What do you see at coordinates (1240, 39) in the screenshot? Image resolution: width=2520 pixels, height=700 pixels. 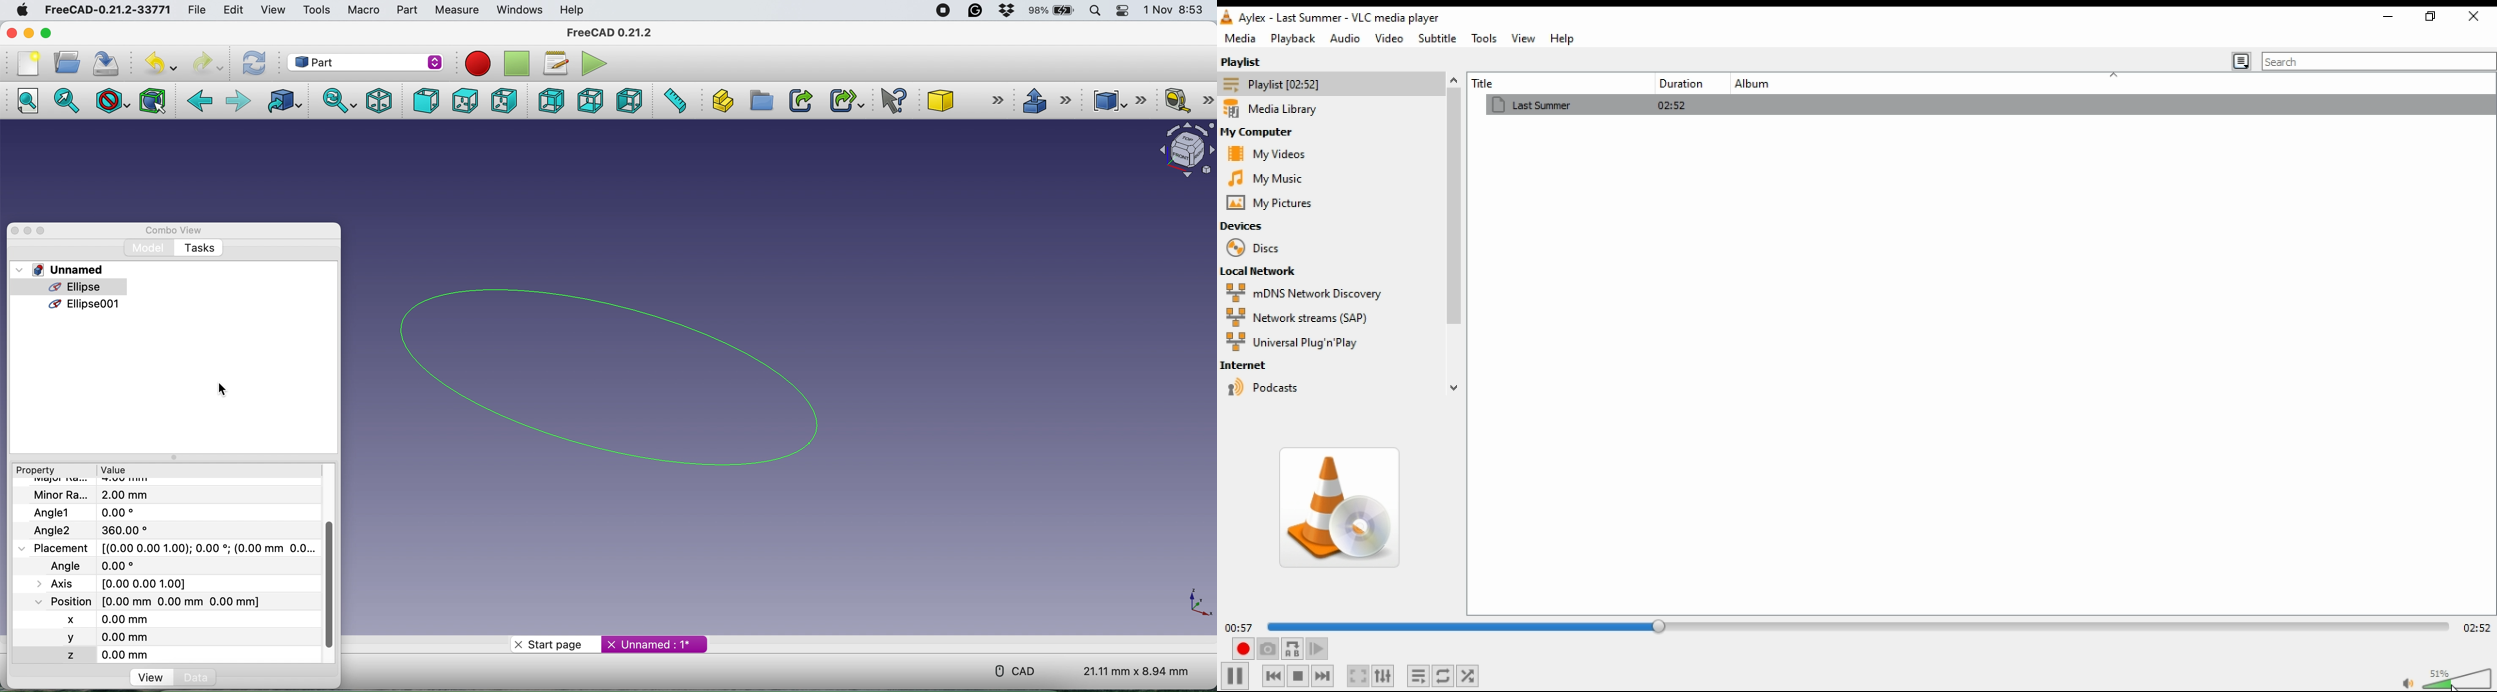 I see `media` at bounding box center [1240, 39].